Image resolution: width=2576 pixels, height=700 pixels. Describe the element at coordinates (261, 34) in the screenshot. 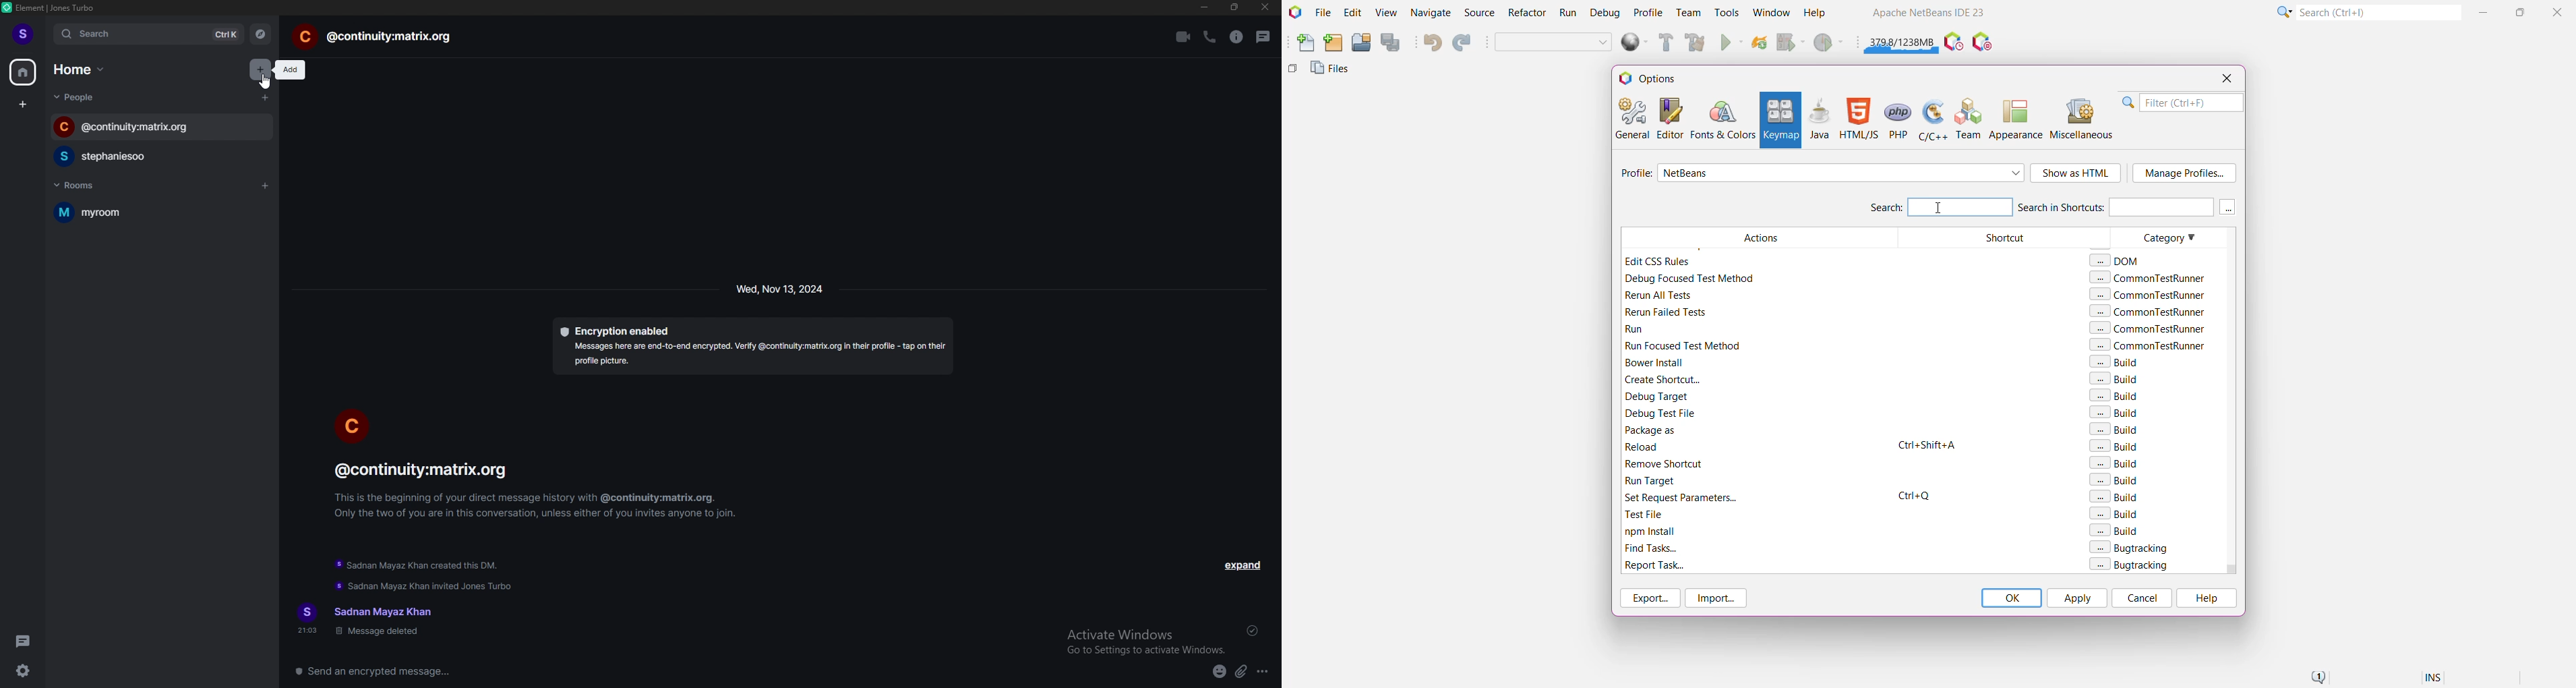

I see `explore rooms` at that location.